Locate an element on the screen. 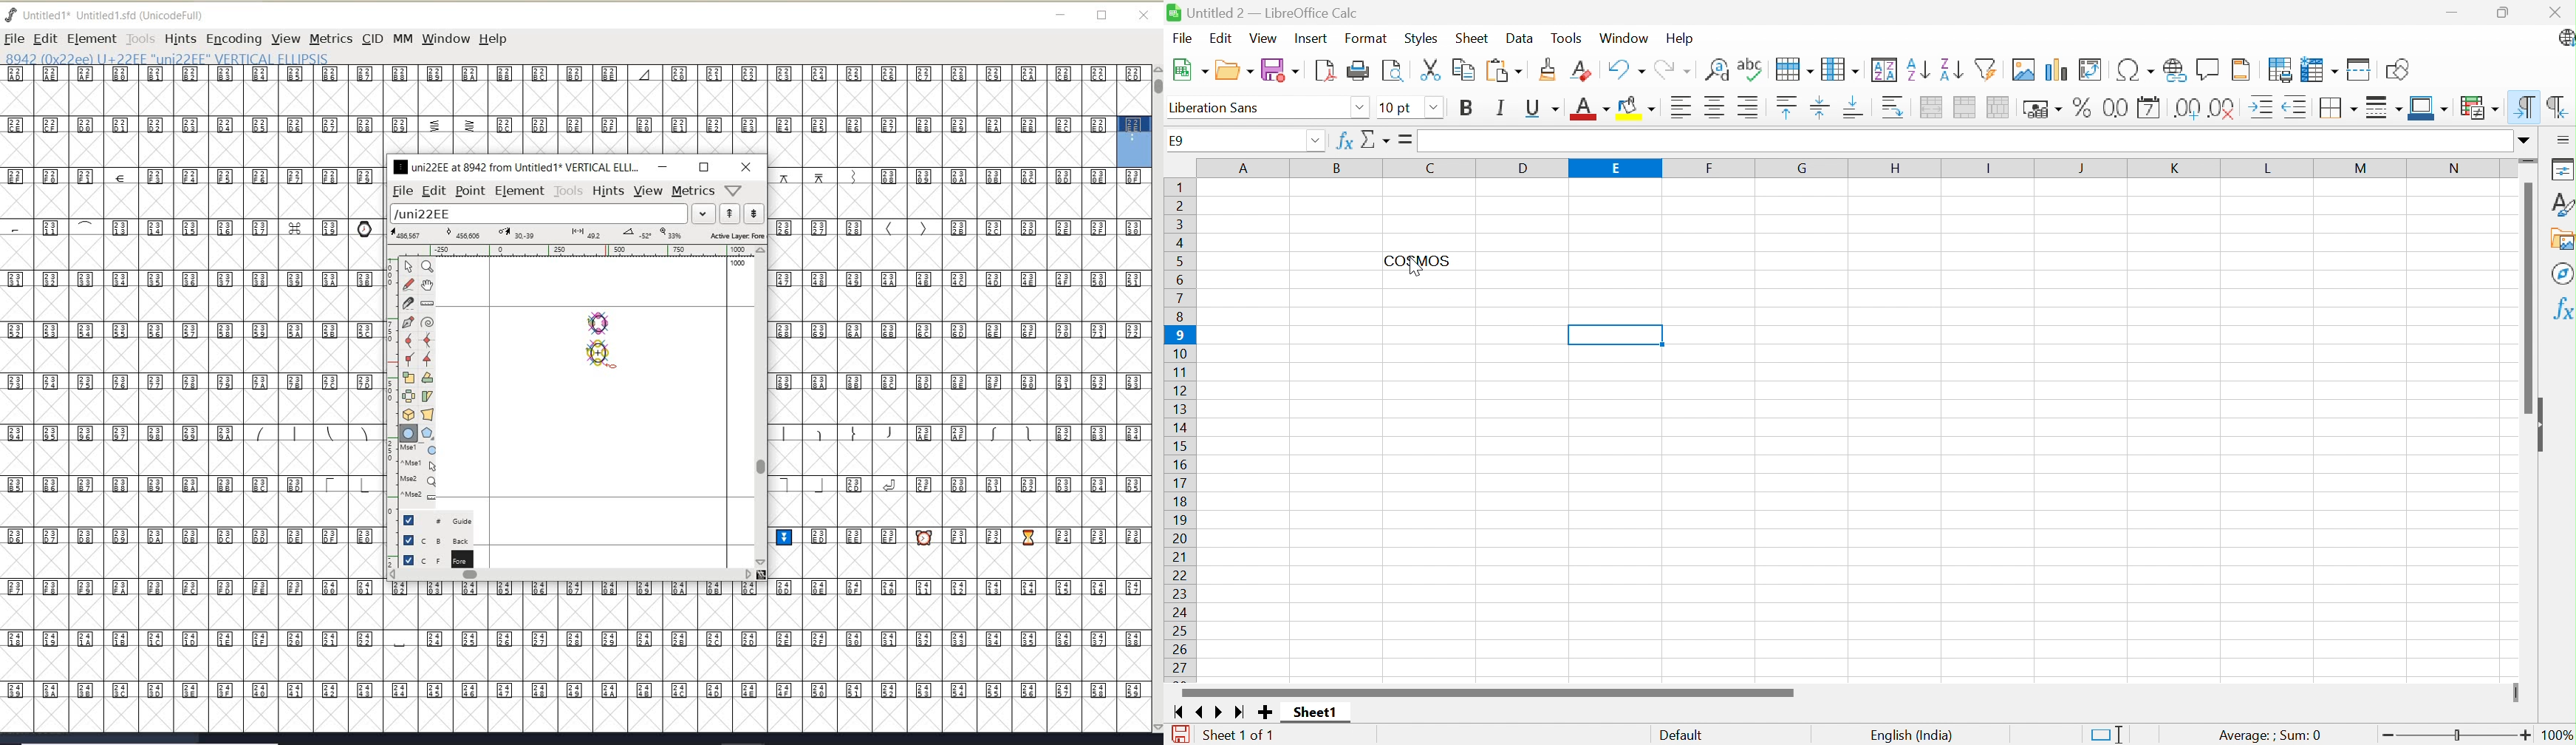  a vertical ellipsis creation is located at coordinates (602, 352).